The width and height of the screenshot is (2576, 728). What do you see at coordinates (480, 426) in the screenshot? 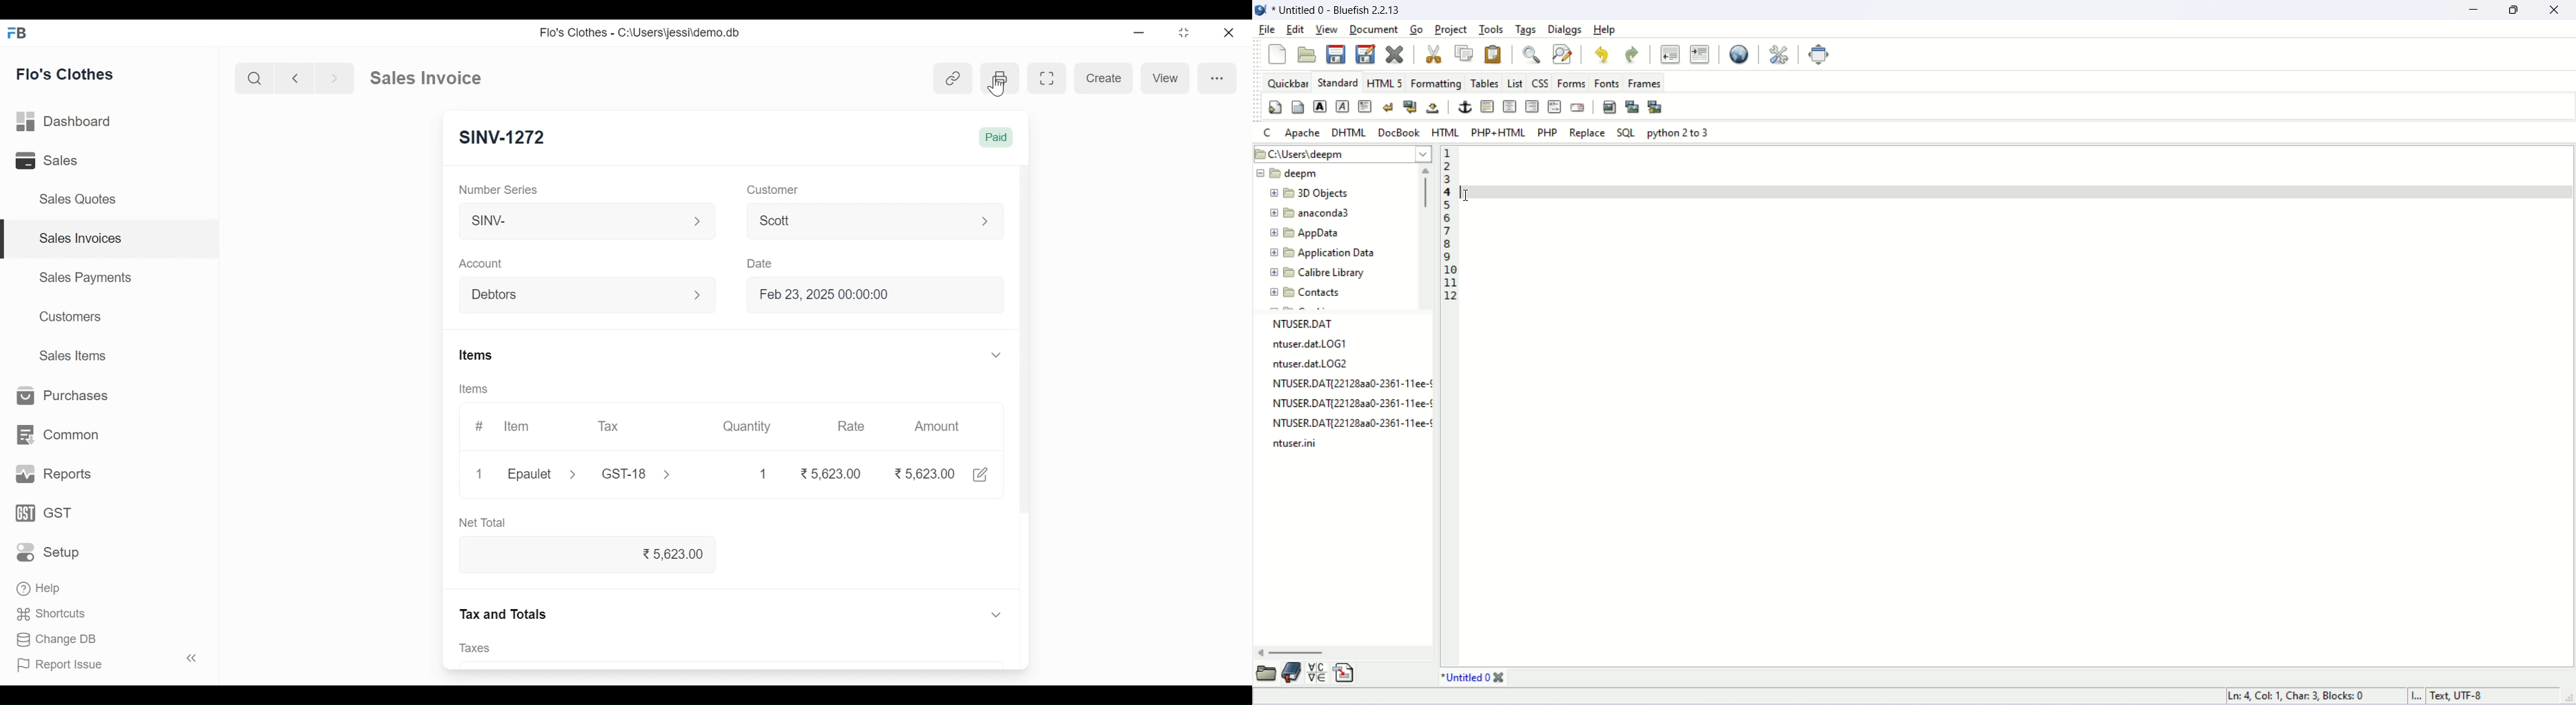
I see `#` at bounding box center [480, 426].